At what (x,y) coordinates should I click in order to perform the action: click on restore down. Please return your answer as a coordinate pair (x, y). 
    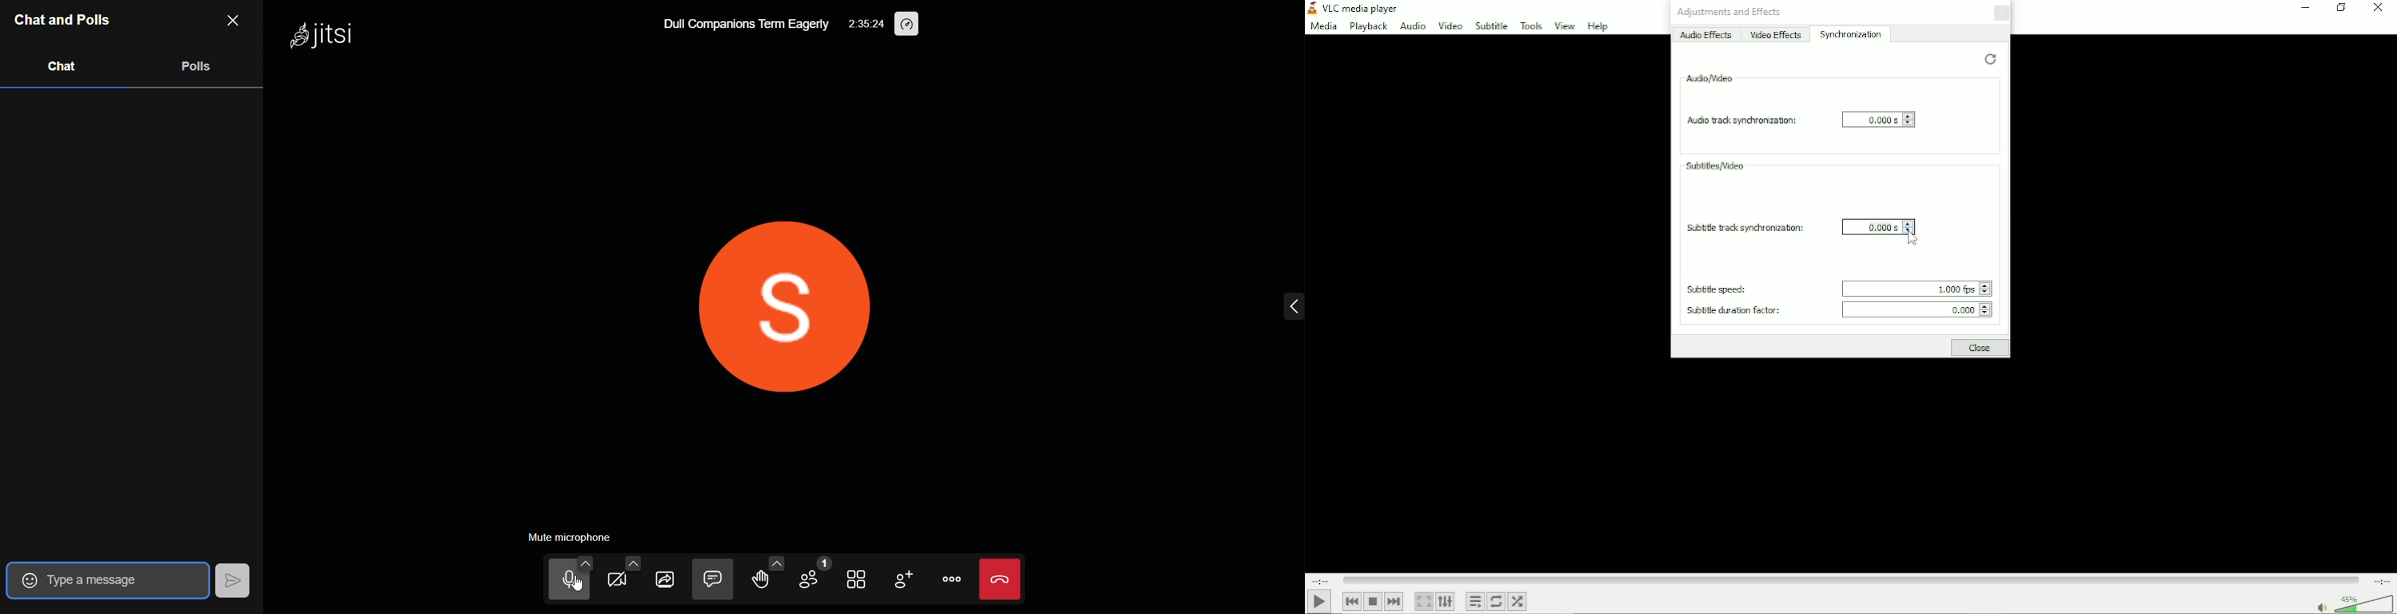
    Looking at the image, I should click on (2341, 7).